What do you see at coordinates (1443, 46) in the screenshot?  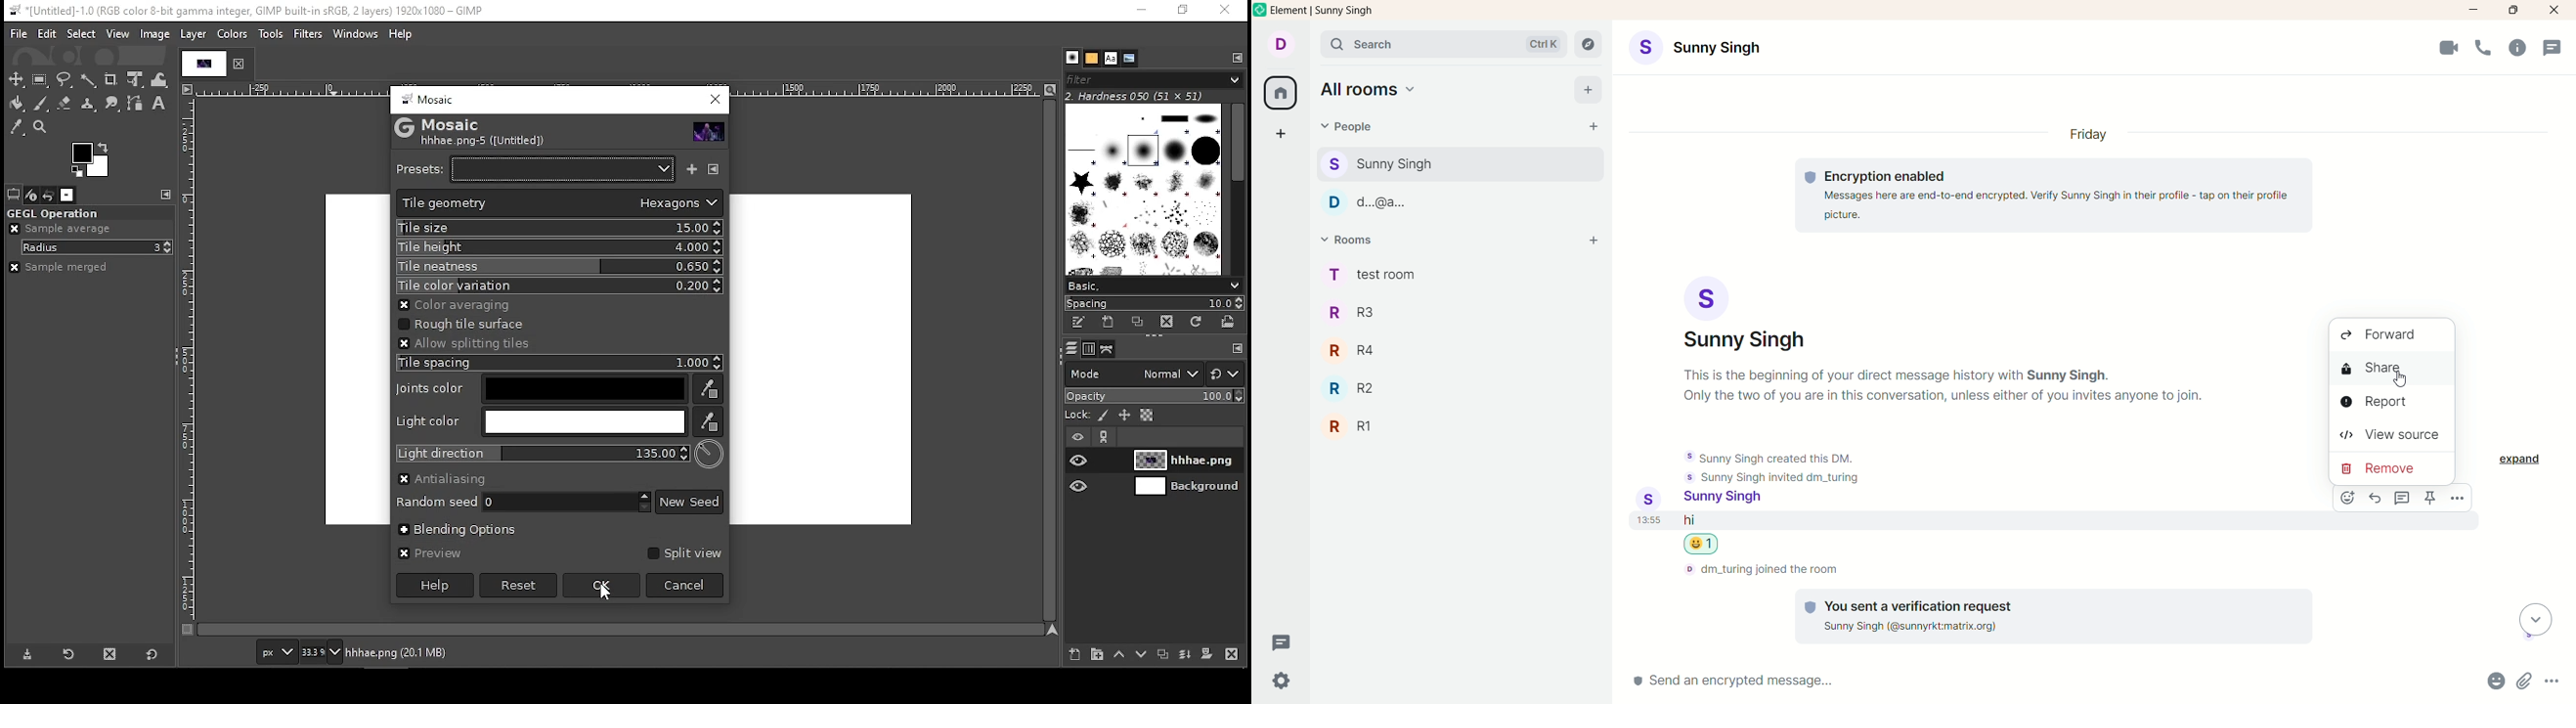 I see `search` at bounding box center [1443, 46].